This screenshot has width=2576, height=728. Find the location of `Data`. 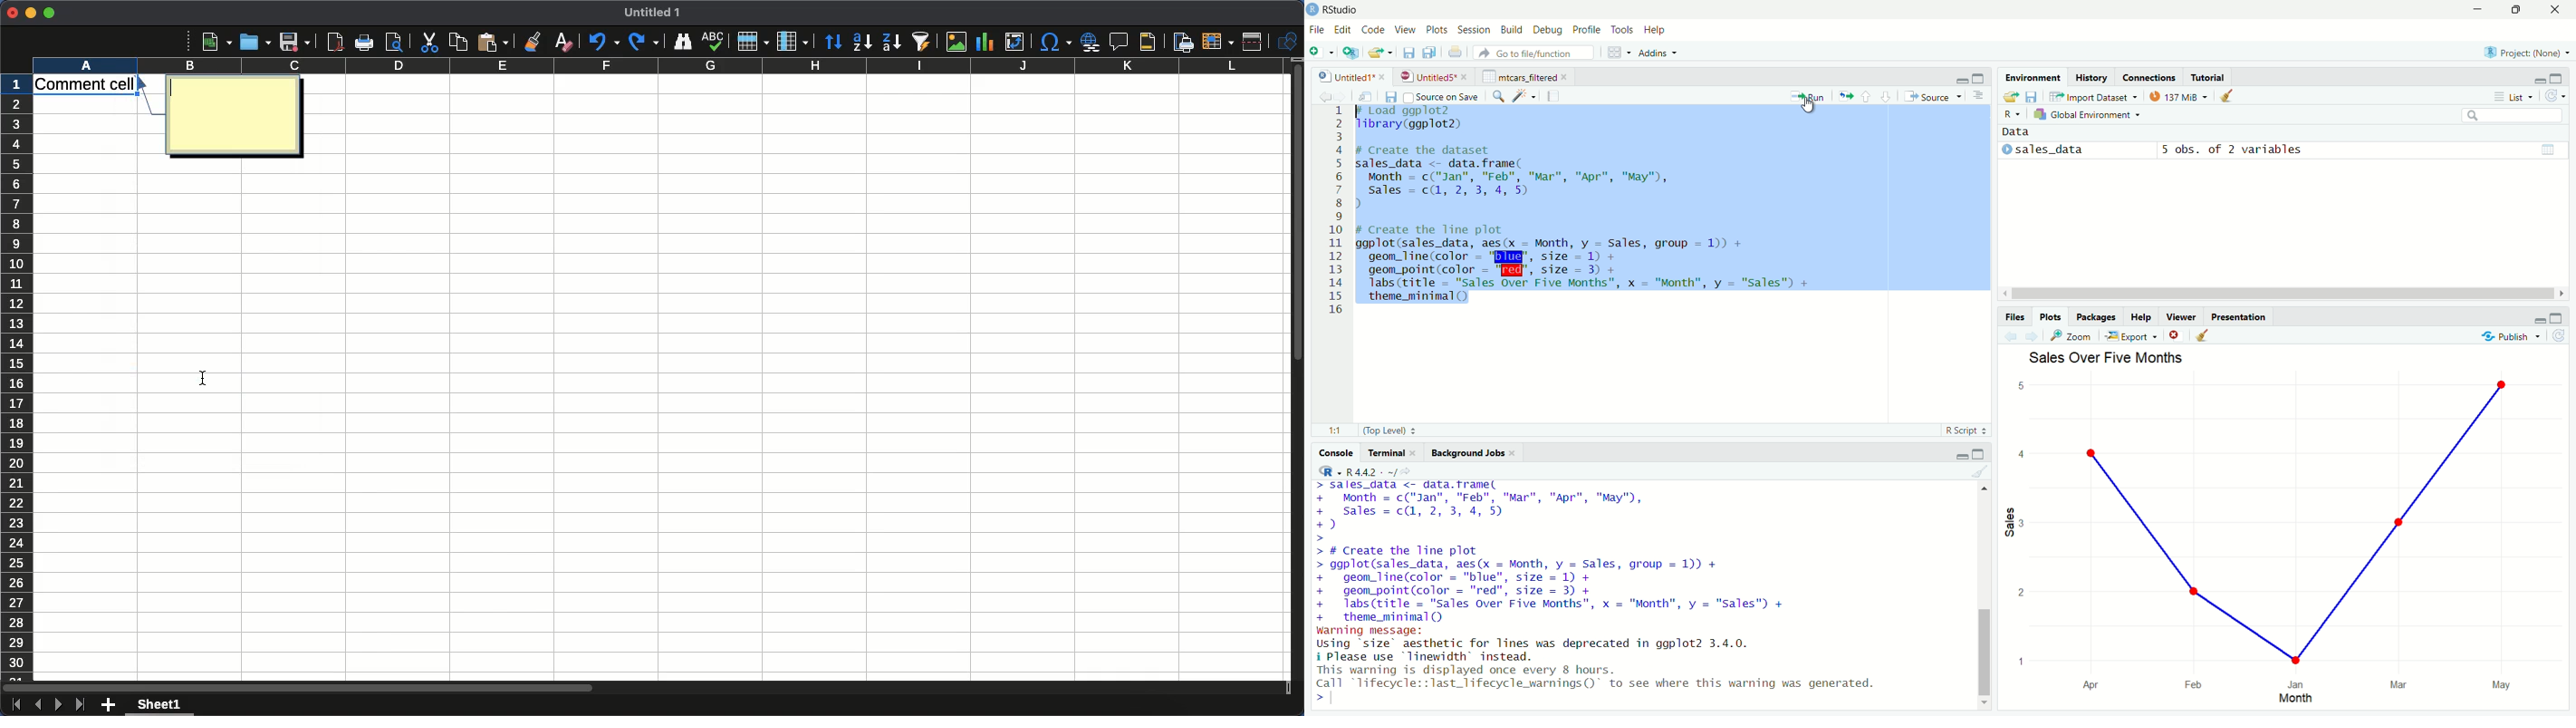

Data is located at coordinates (2015, 133).